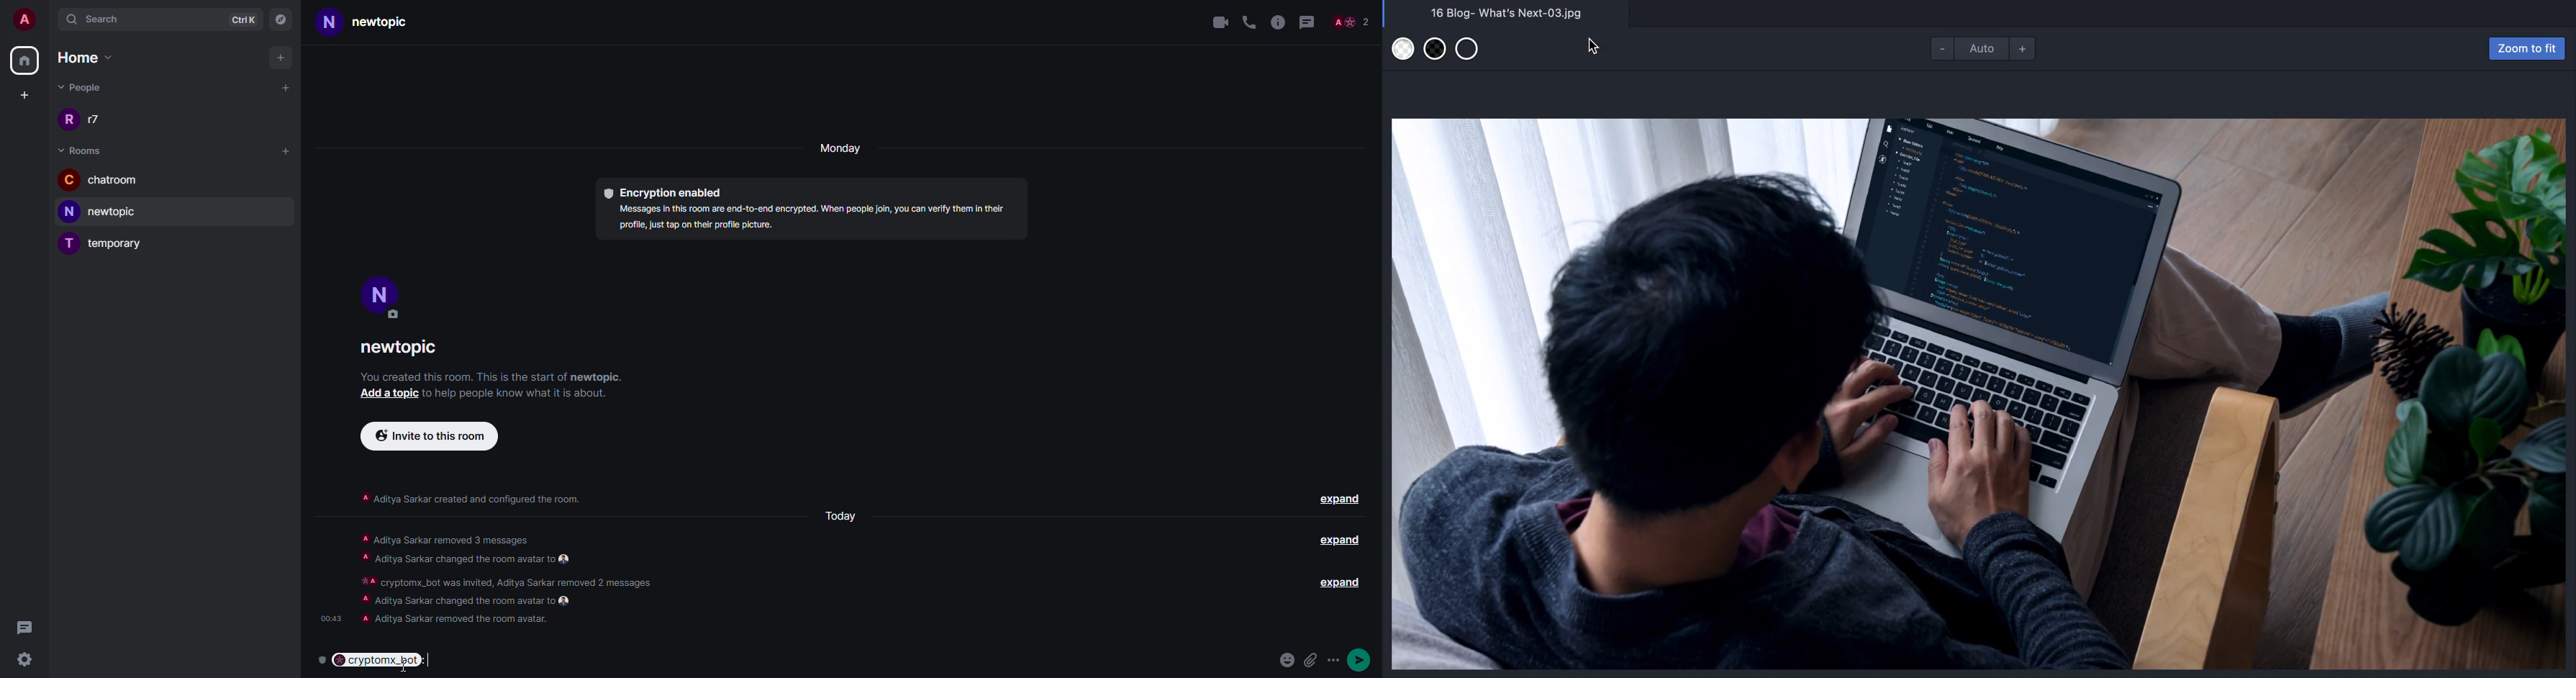 The image size is (2576, 700). I want to click on use transparent background, so click(1473, 52).